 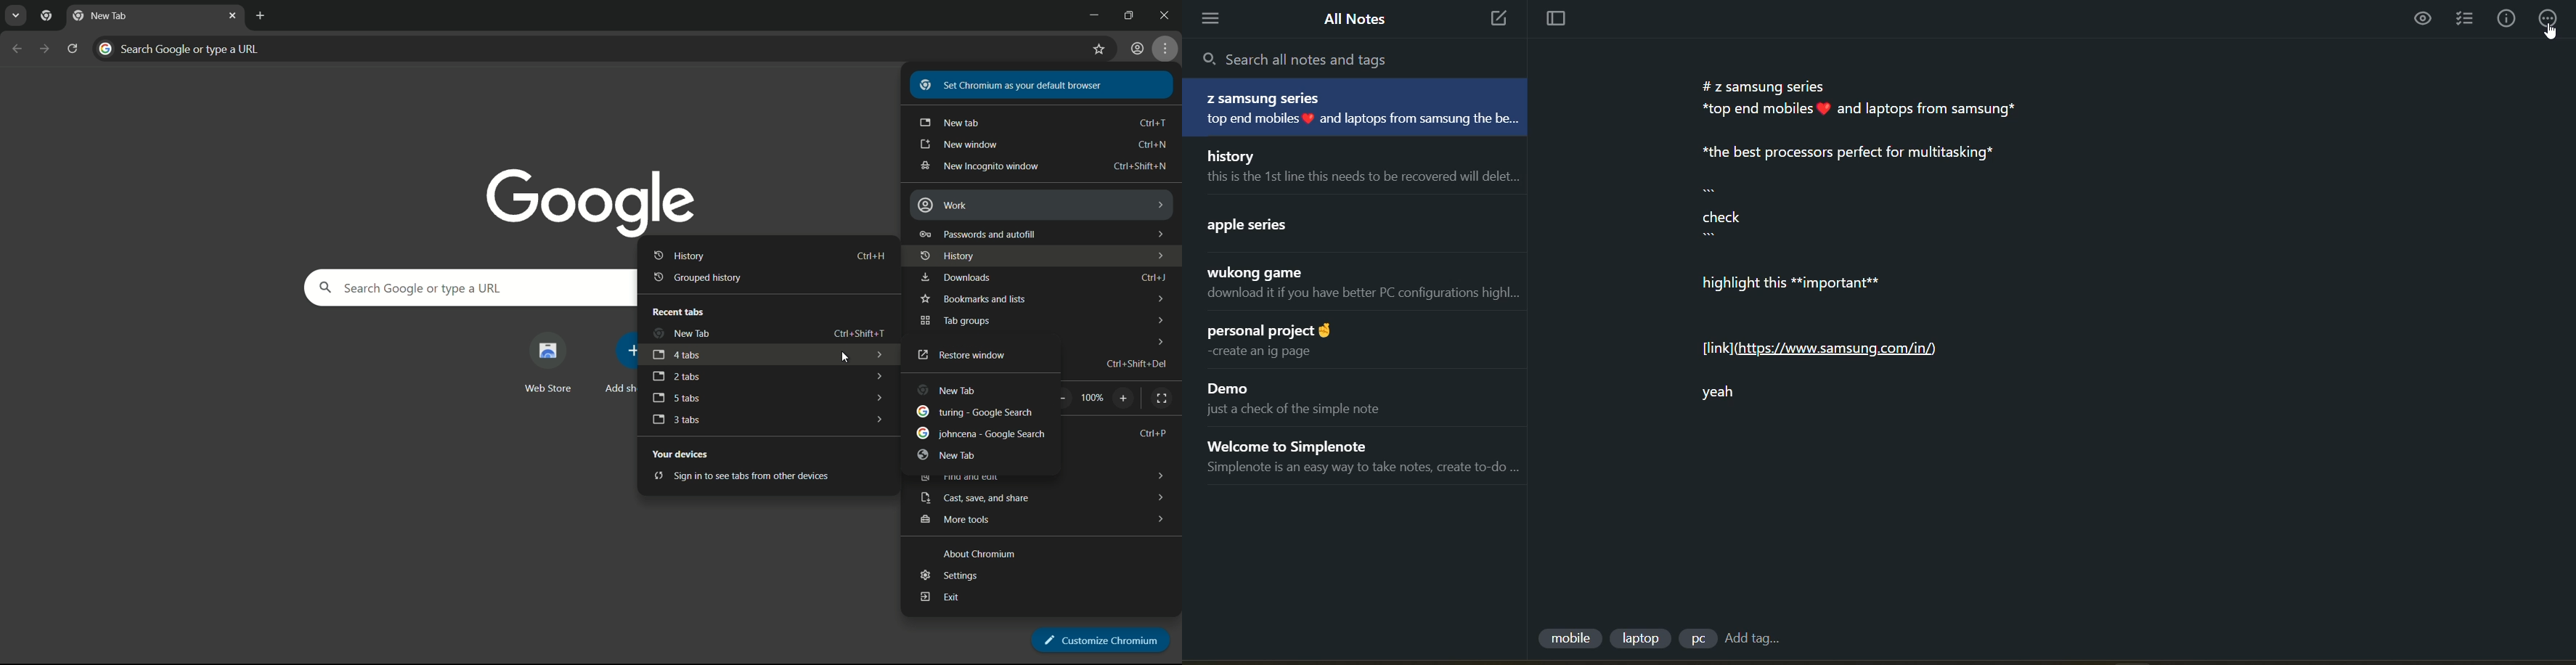 What do you see at coordinates (1160, 473) in the screenshot?
I see `dropdown arrows` at bounding box center [1160, 473].